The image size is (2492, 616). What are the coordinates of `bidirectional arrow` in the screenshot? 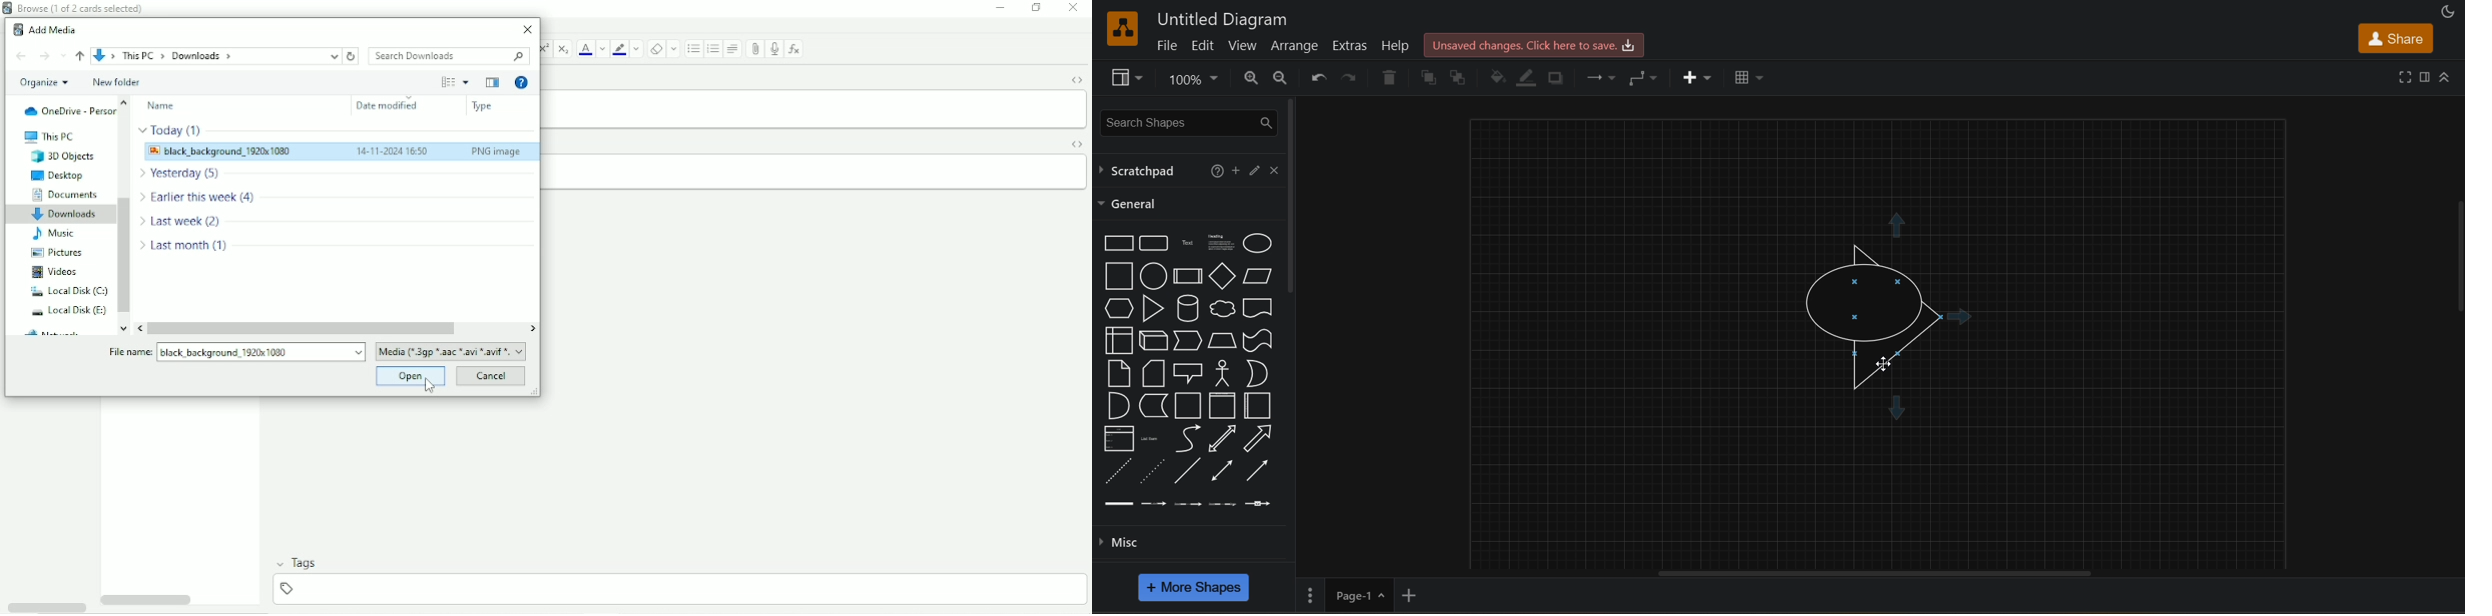 It's located at (1219, 439).